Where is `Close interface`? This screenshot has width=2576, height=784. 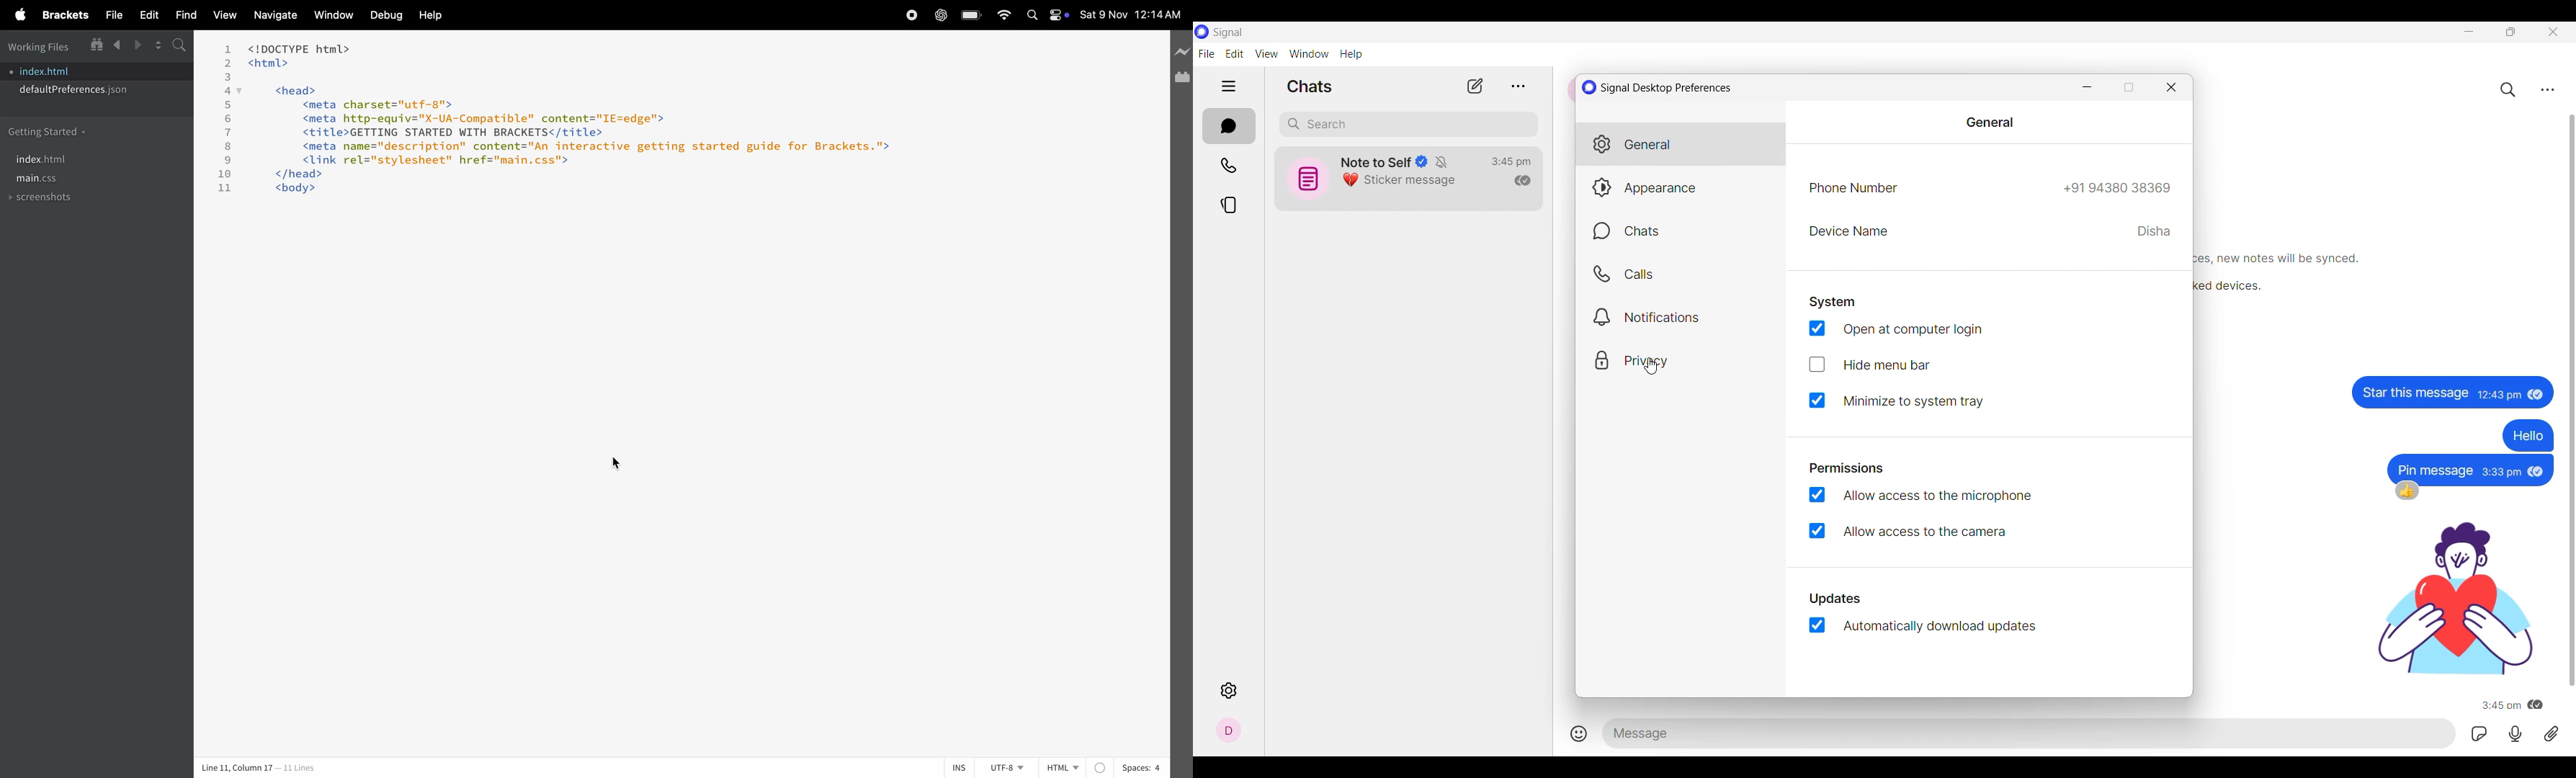 Close interface is located at coordinates (2554, 32).